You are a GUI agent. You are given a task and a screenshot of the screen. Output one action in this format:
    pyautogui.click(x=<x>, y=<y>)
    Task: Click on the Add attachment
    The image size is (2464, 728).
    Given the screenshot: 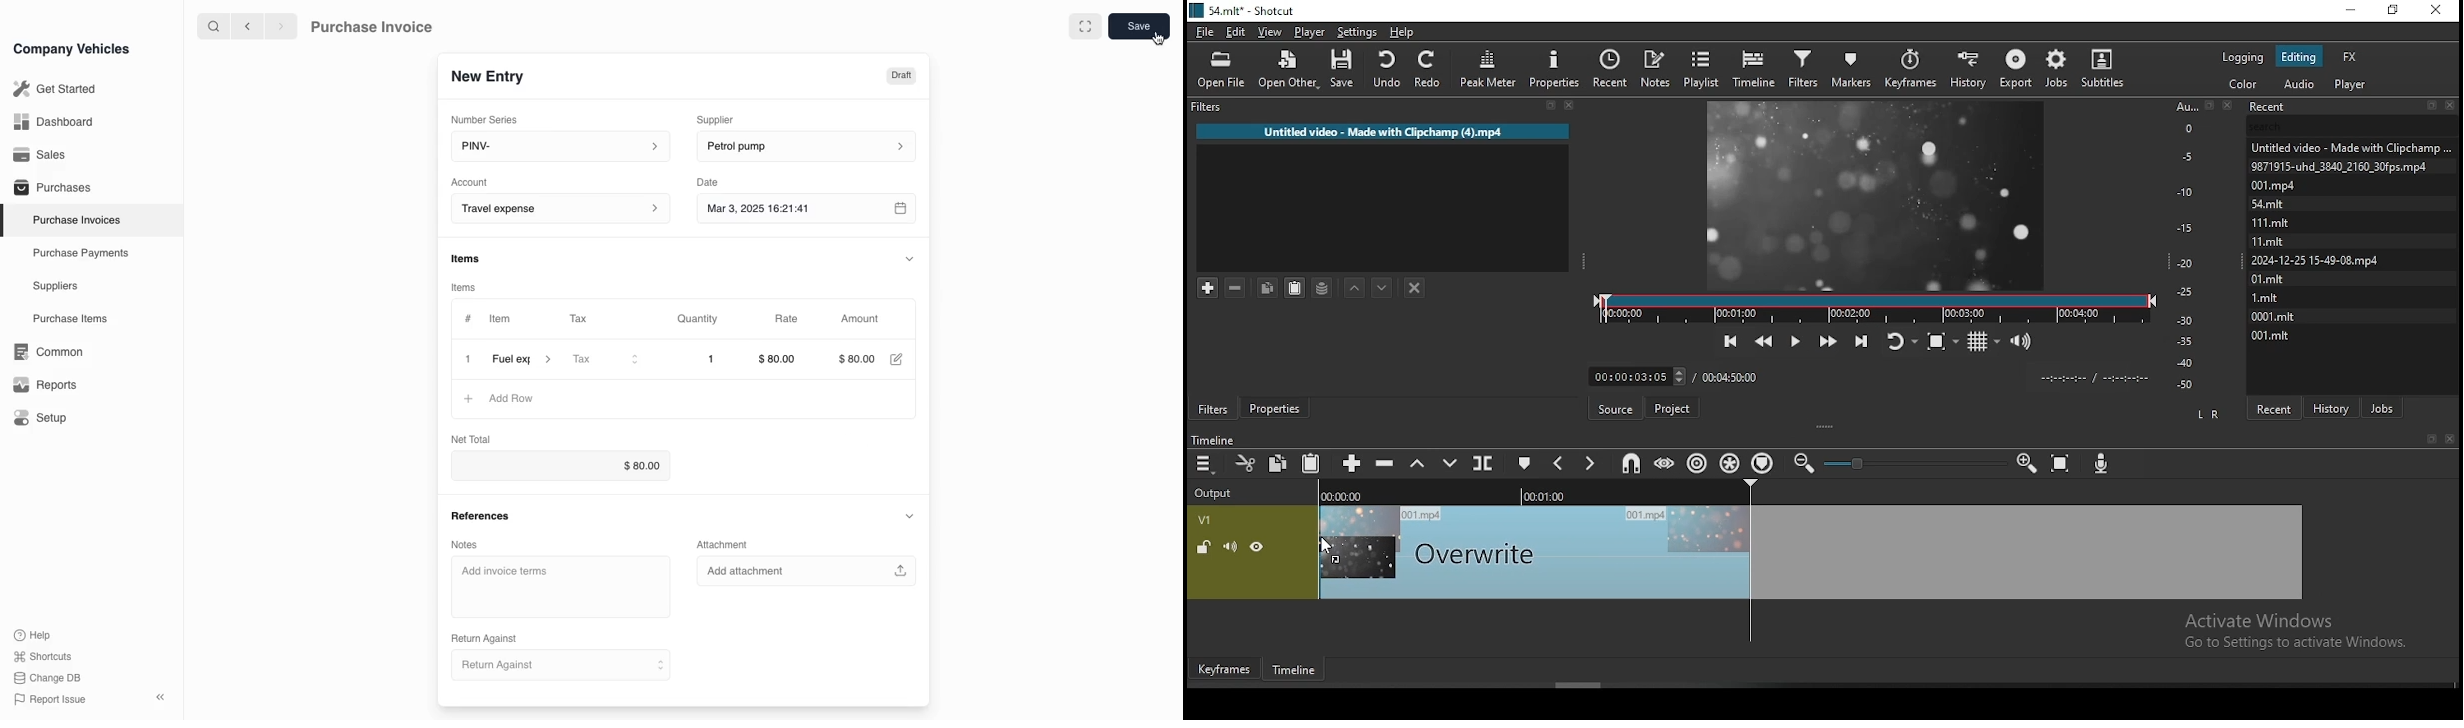 What is the action you would take?
    pyautogui.click(x=808, y=570)
    